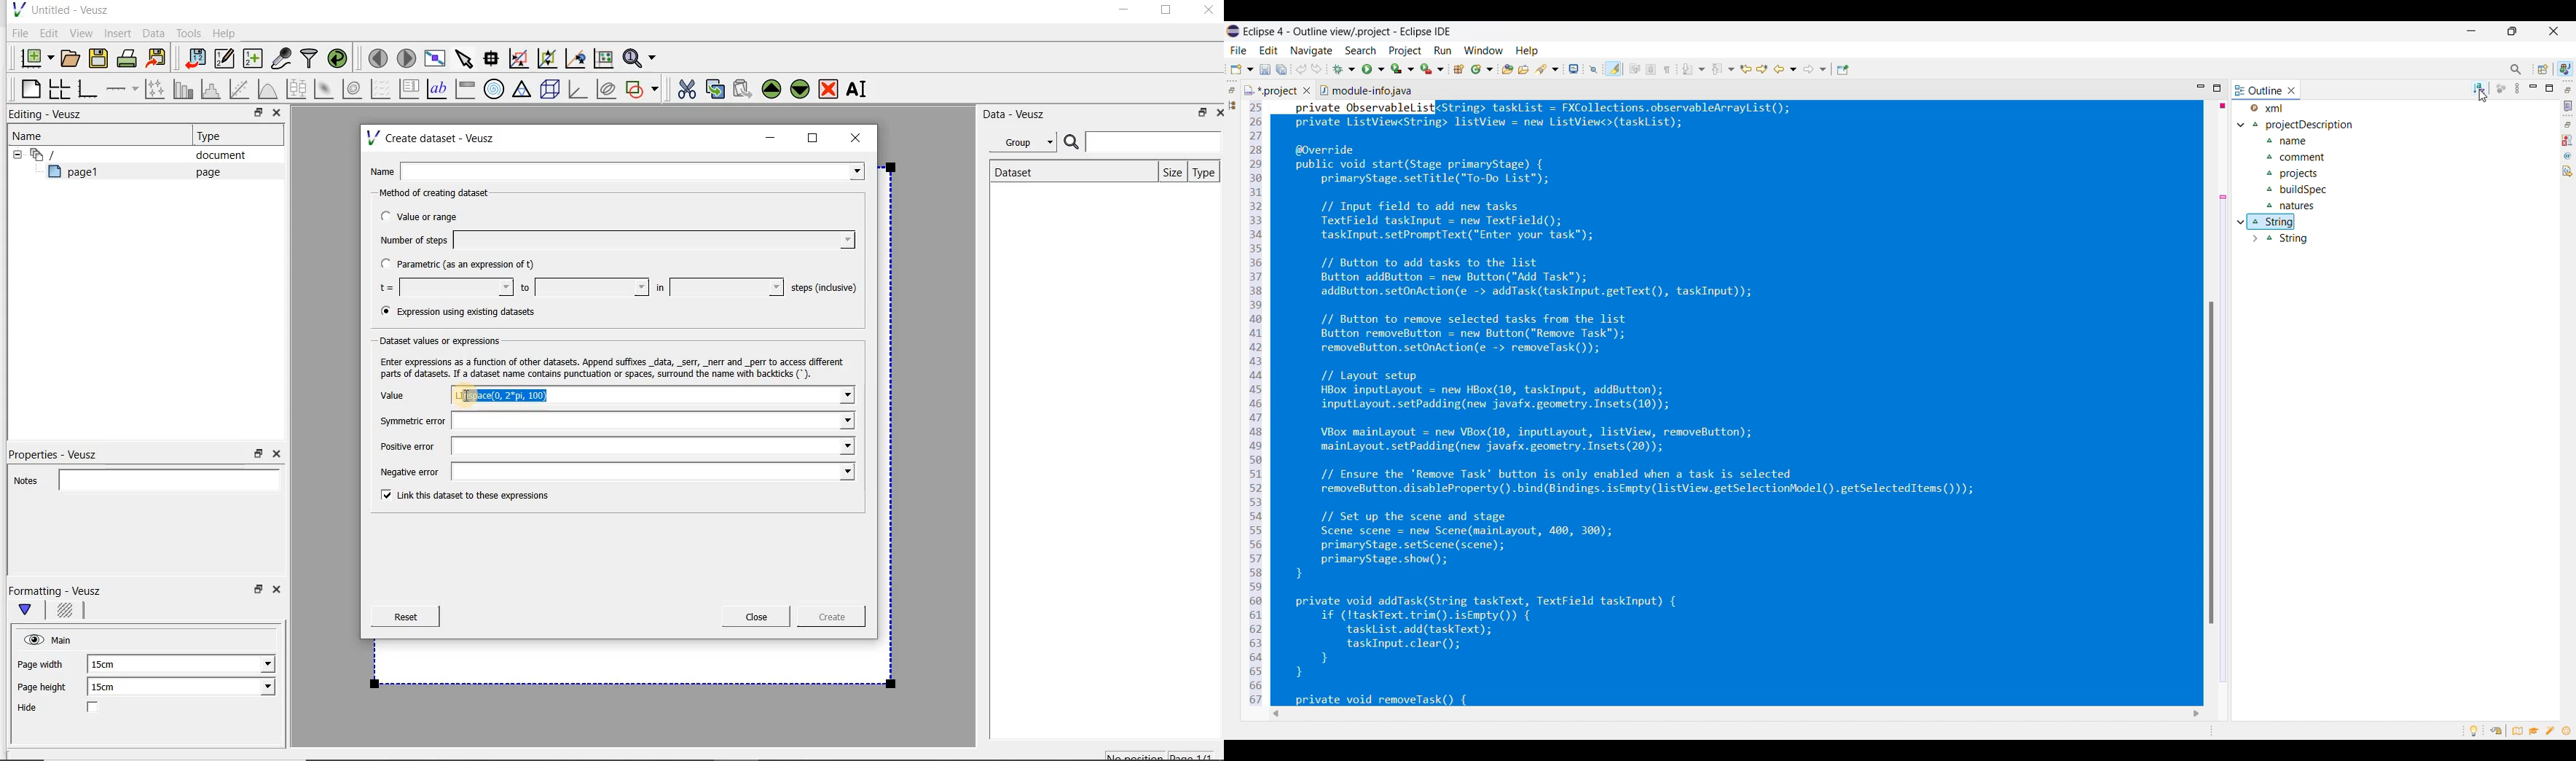 The height and width of the screenshot is (784, 2576). What do you see at coordinates (1574, 68) in the screenshot?
I see `Open a terminal` at bounding box center [1574, 68].